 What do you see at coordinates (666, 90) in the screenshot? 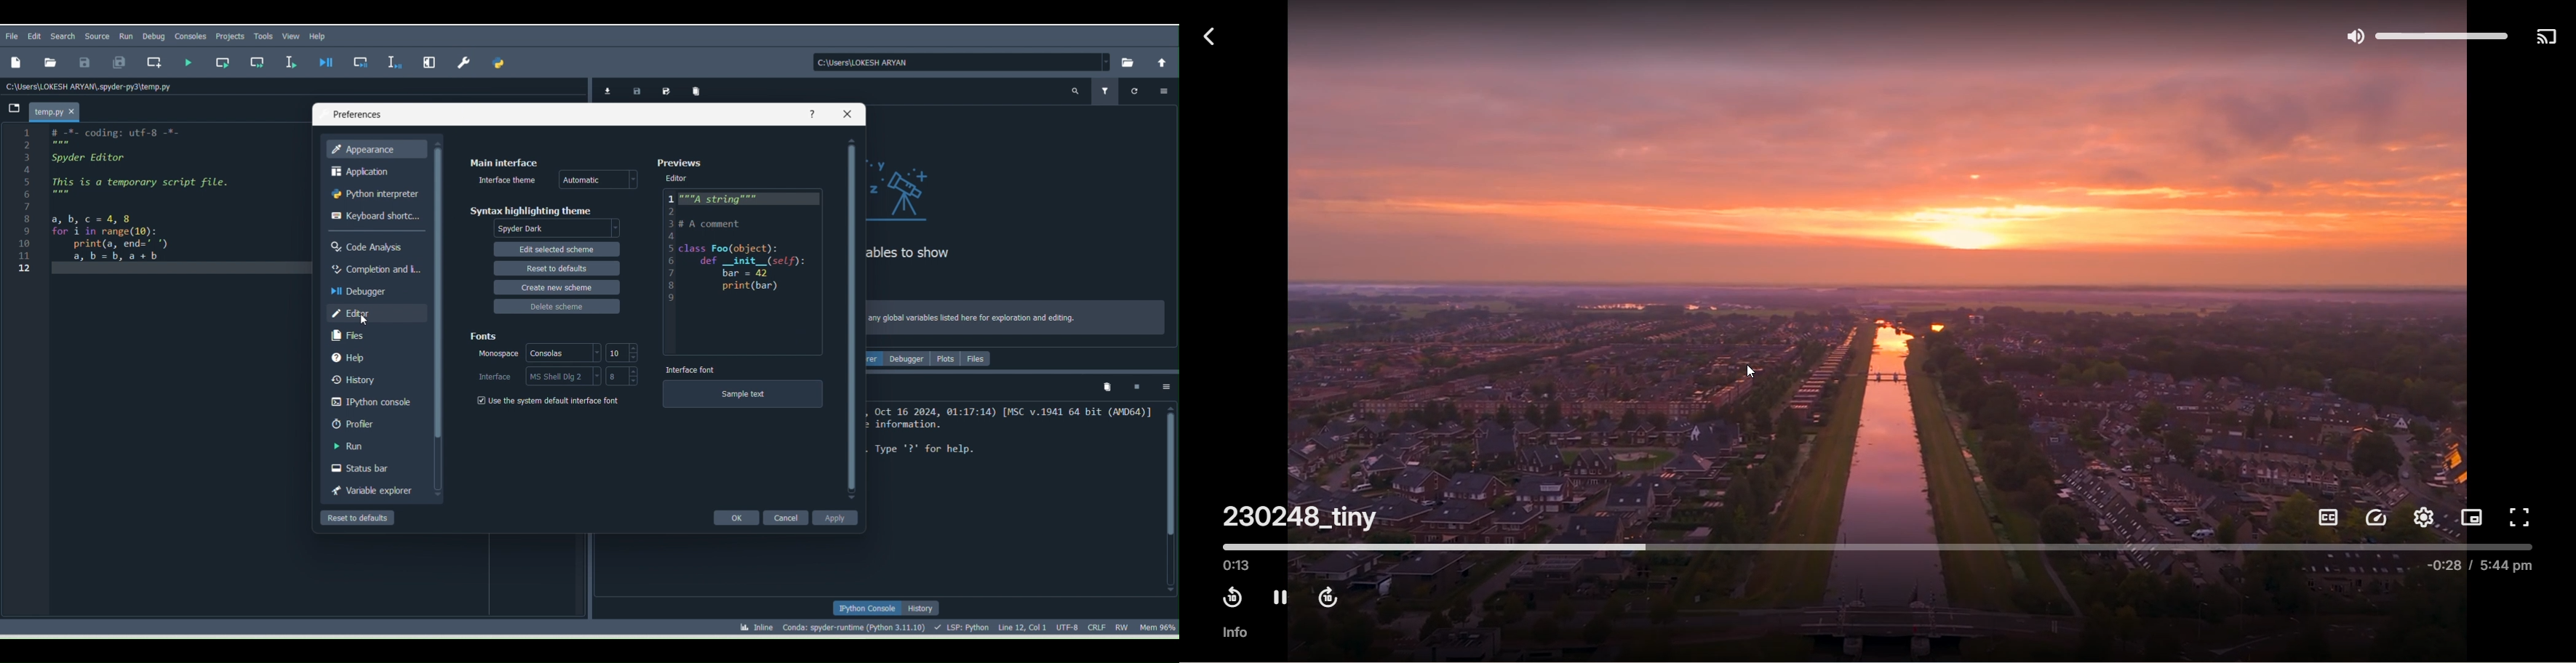
I see `Save data as` at bounding box center [666, 90].